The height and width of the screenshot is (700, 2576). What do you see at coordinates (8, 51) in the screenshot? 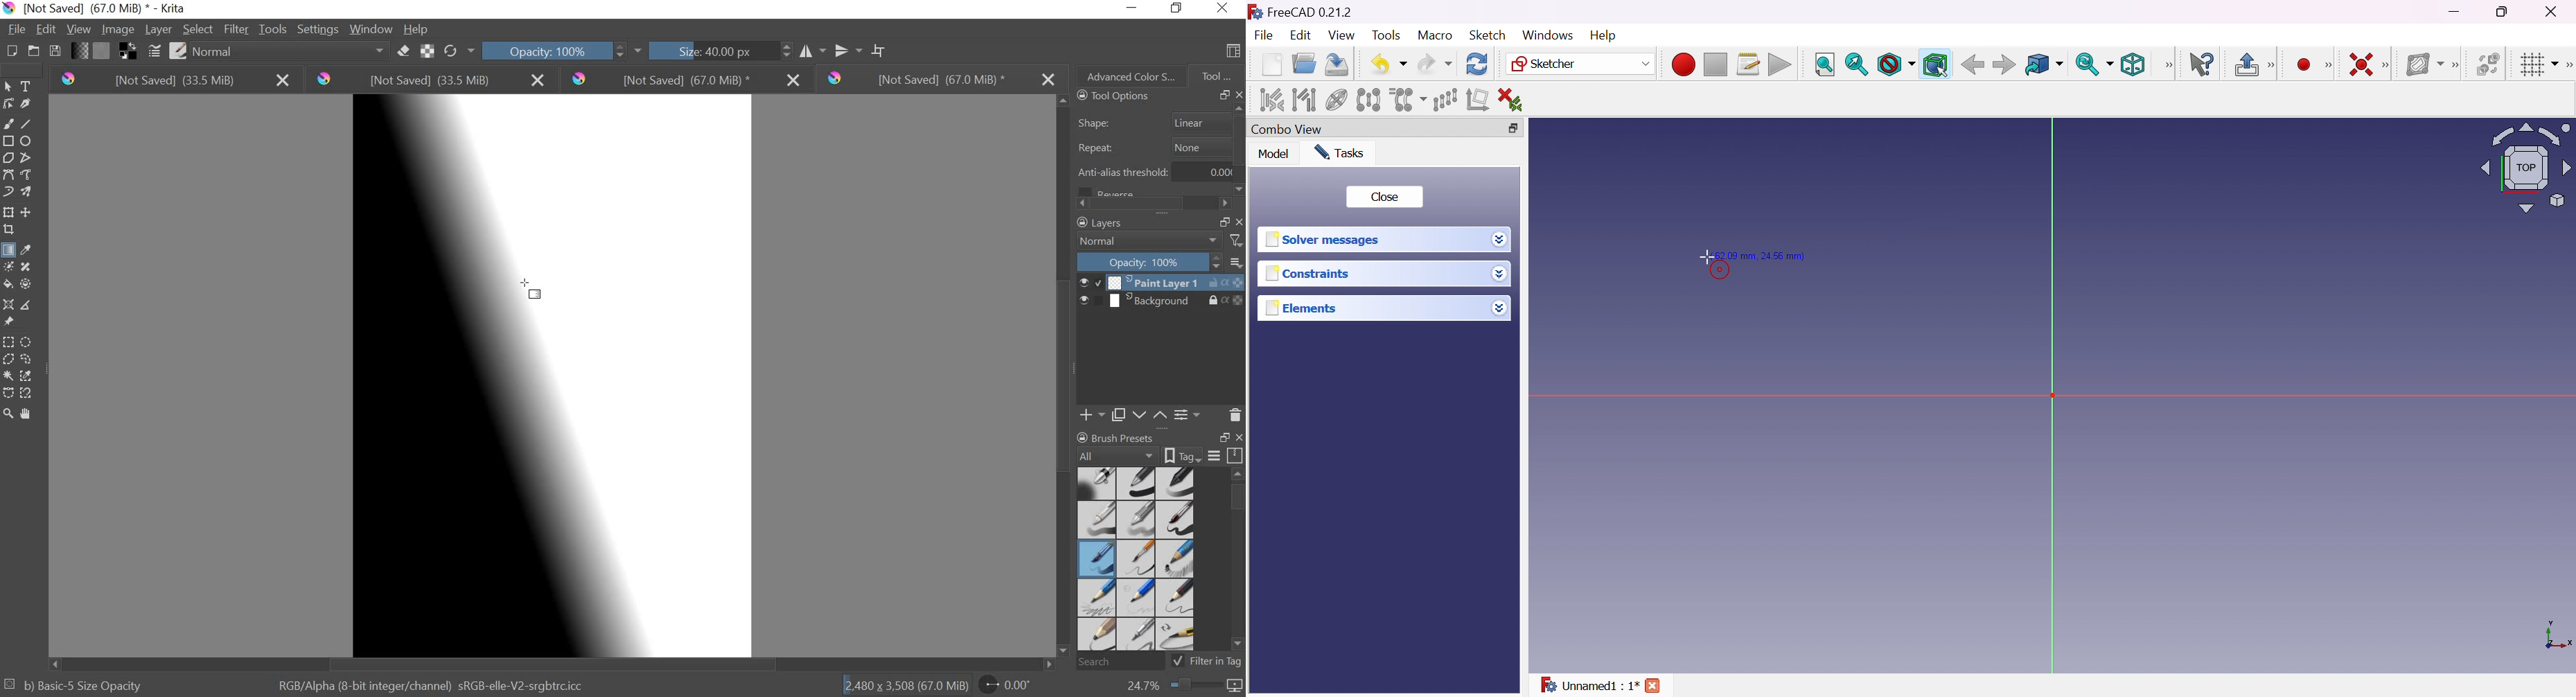
I see `CREATE NEW DOCUMENT` at bounding box center [8, 51].